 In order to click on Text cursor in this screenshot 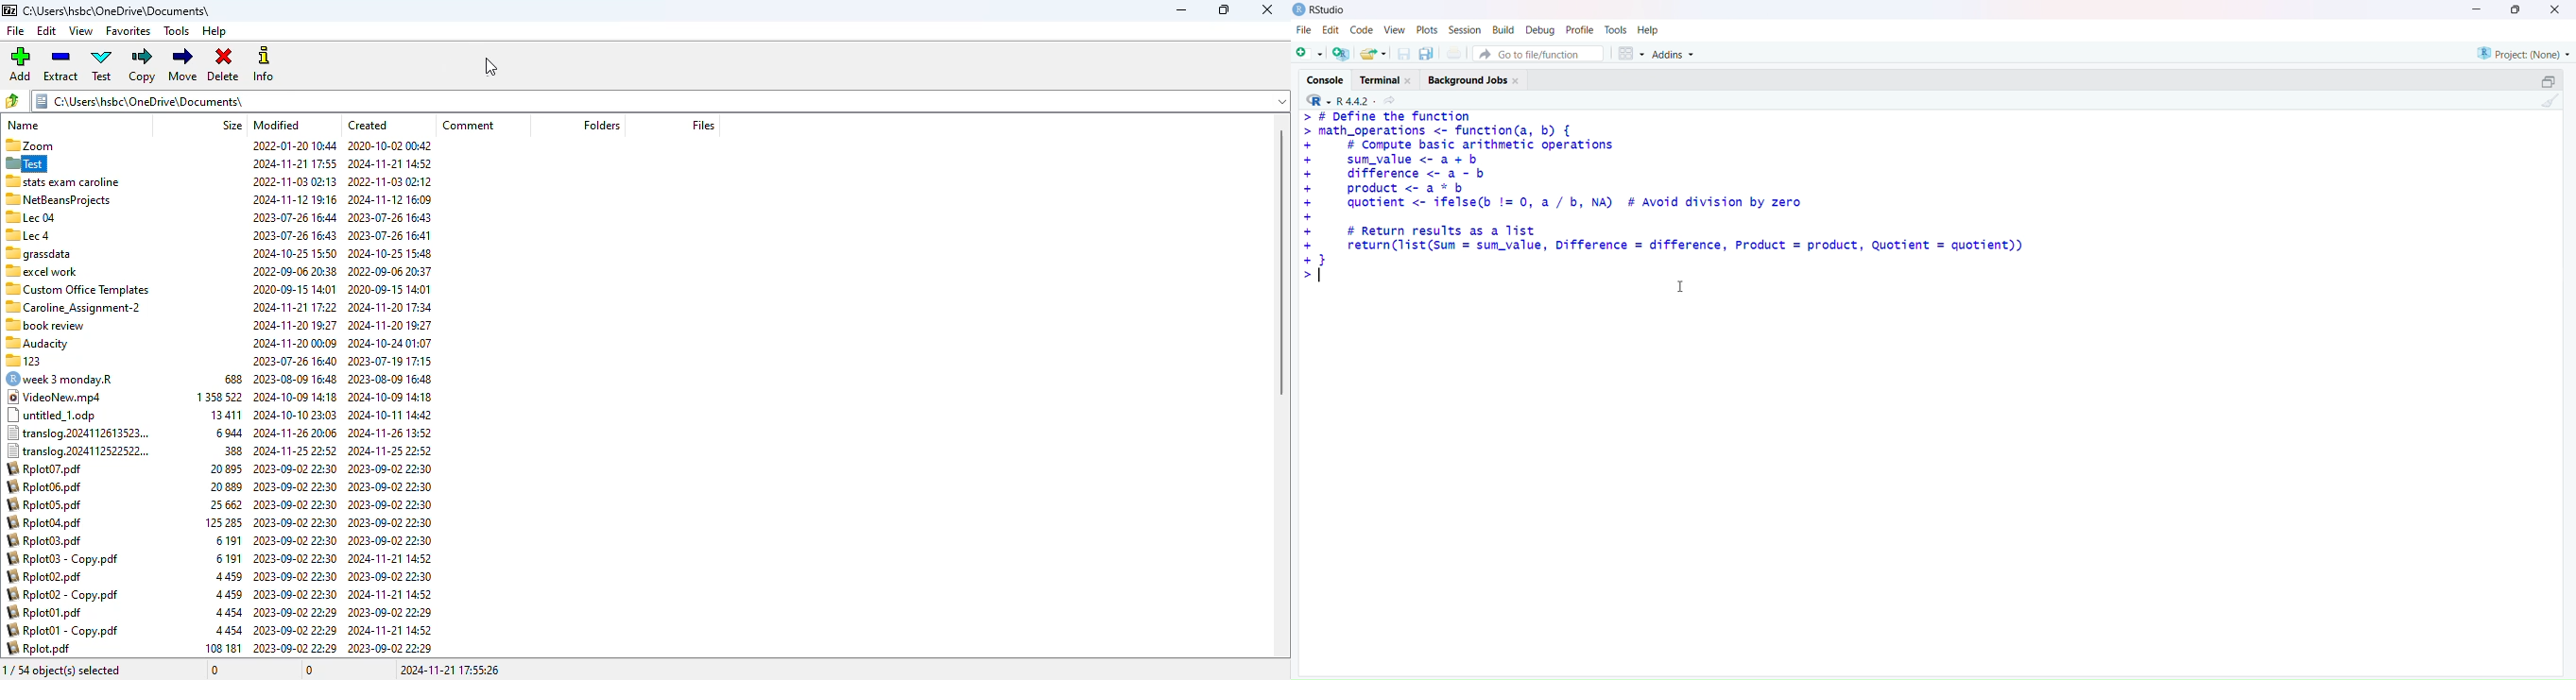, I will do `click(1683, 288)`.